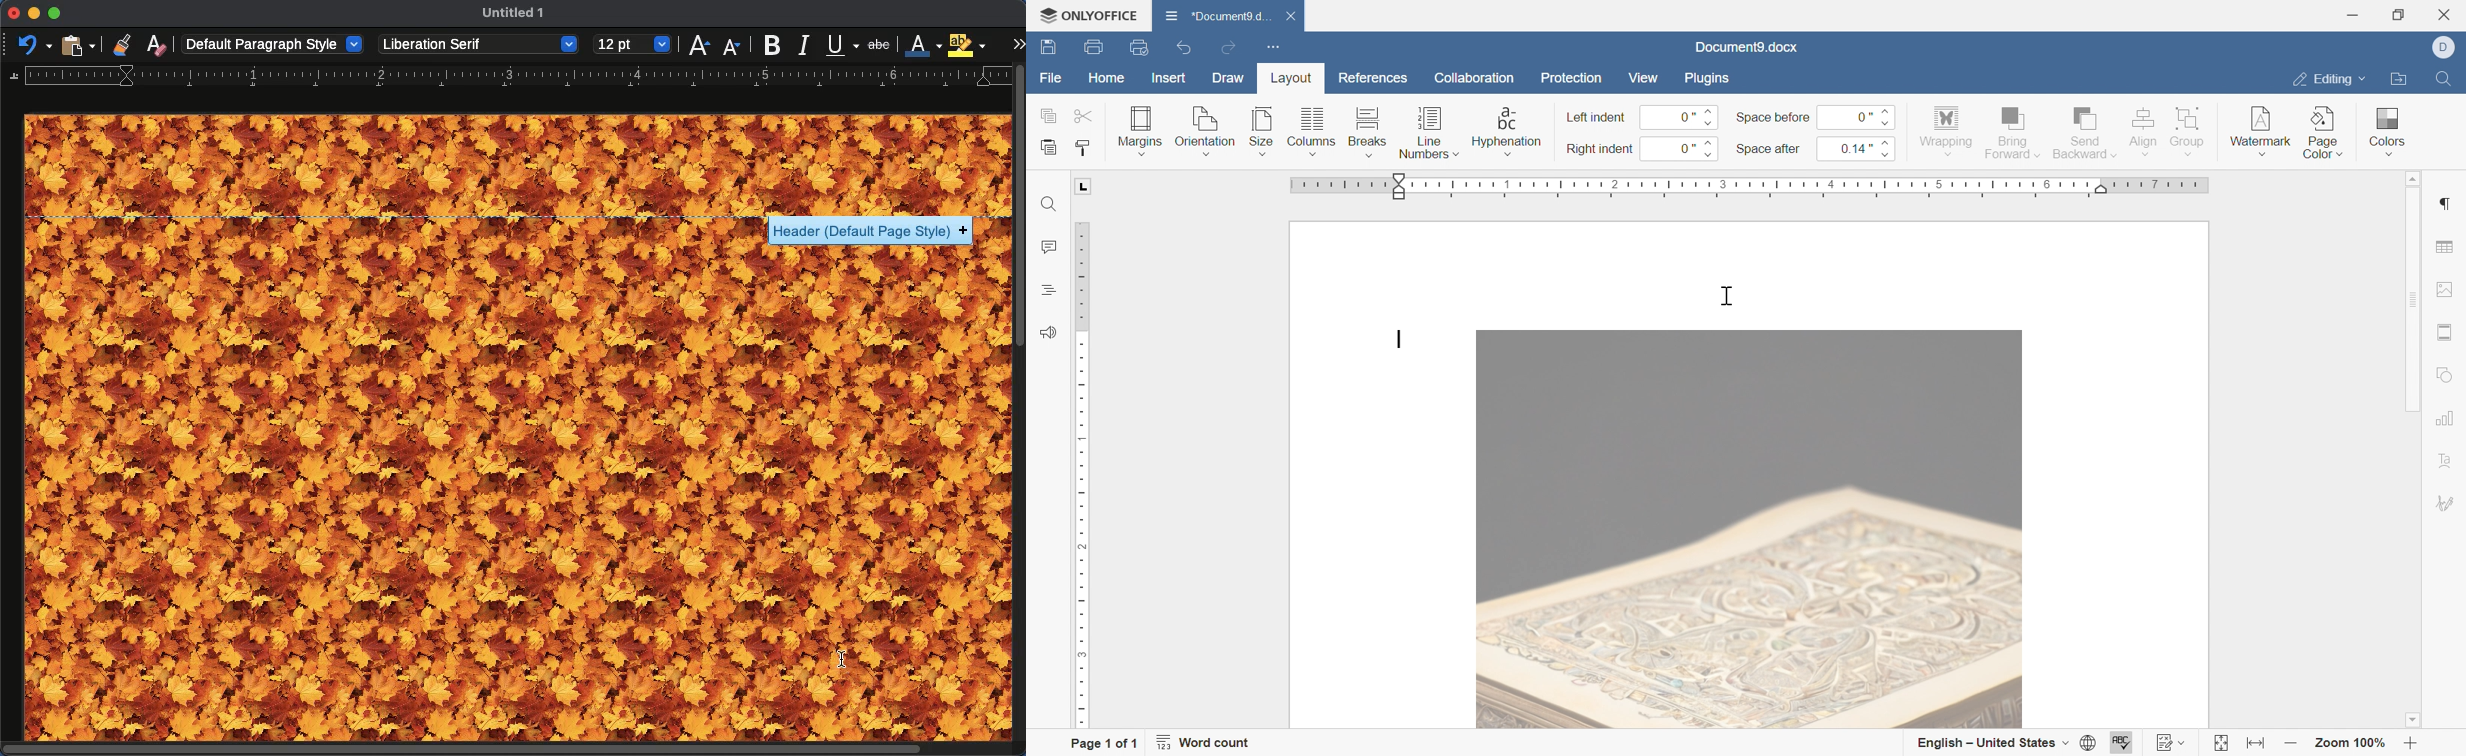  I want to click on fit to width, so click(2253, 746).